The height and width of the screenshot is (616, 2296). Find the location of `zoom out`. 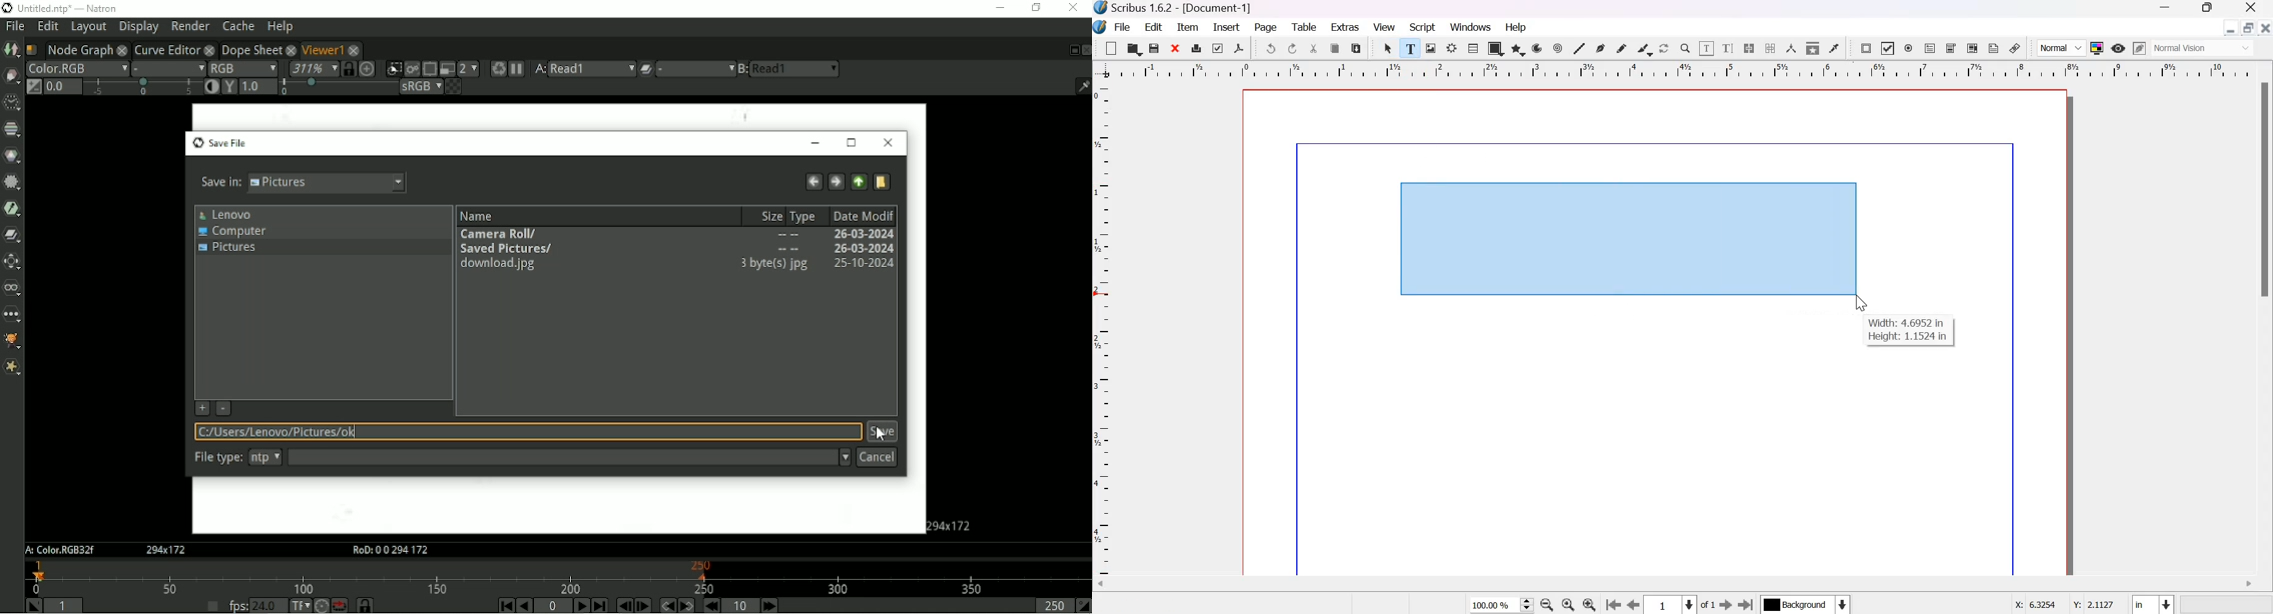

zoom out is located at coordinates (1547, 605).